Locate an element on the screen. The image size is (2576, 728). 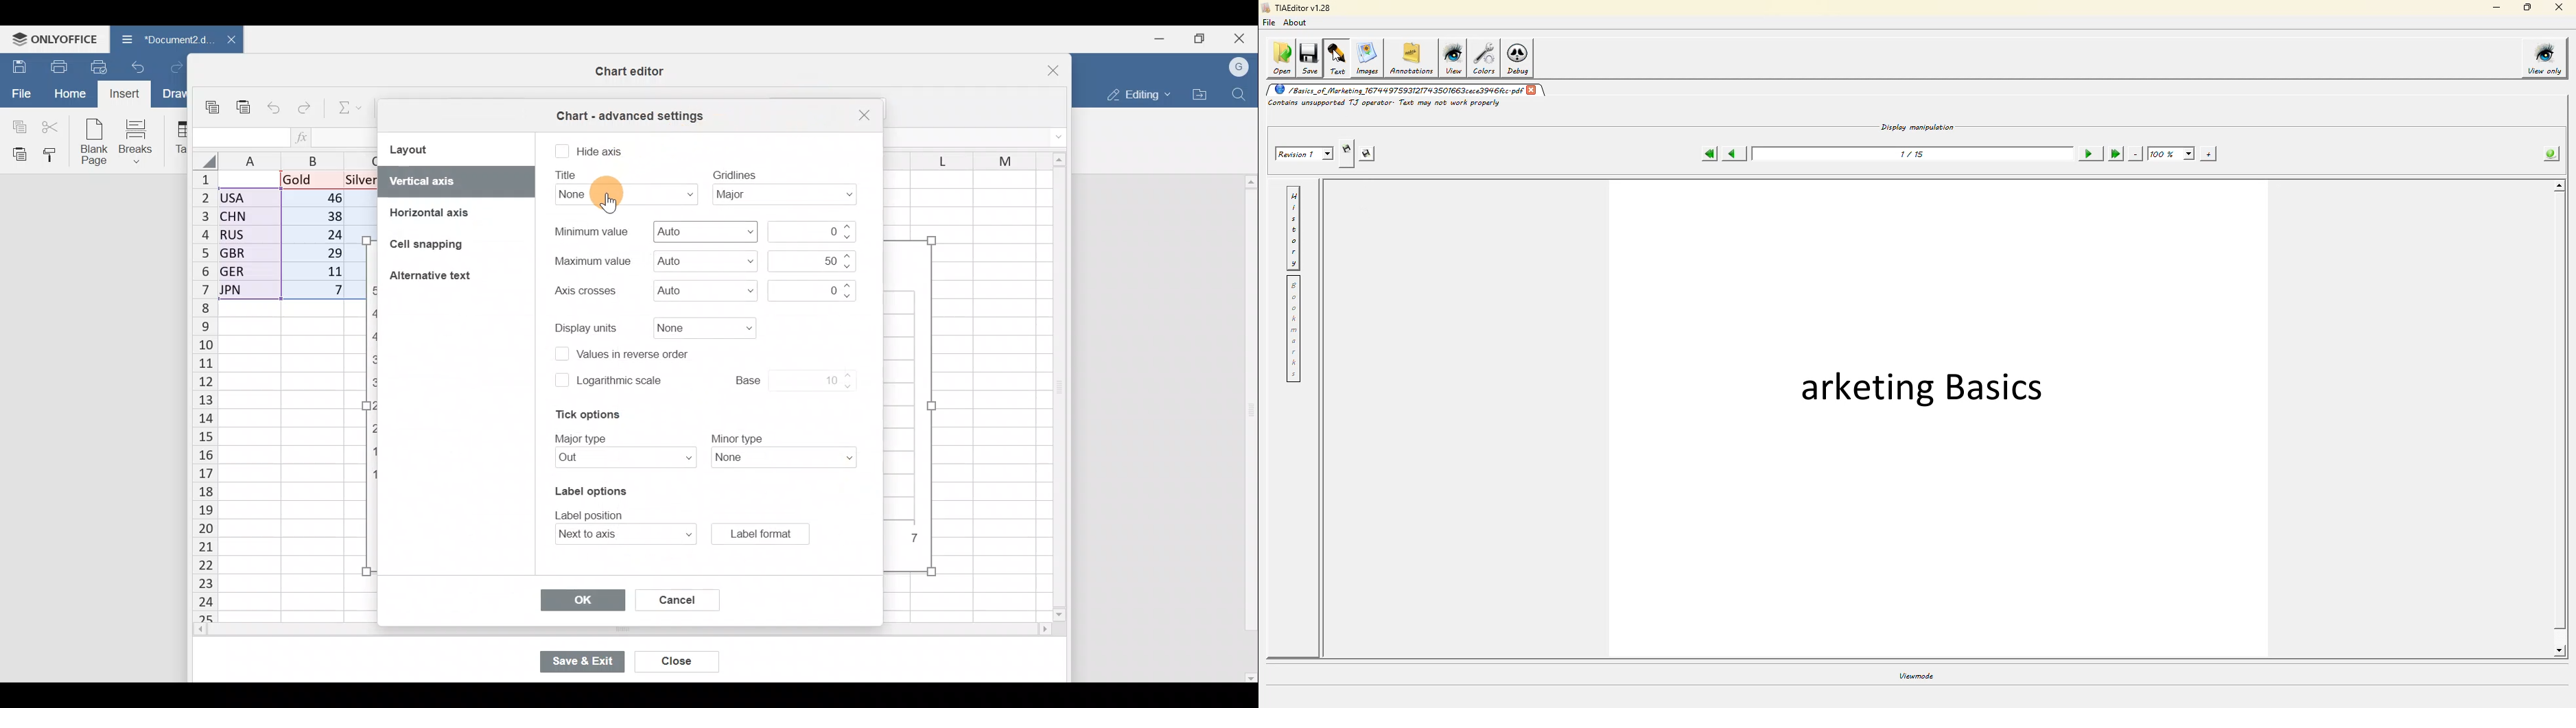
Close is located at coordinates (862, 115).